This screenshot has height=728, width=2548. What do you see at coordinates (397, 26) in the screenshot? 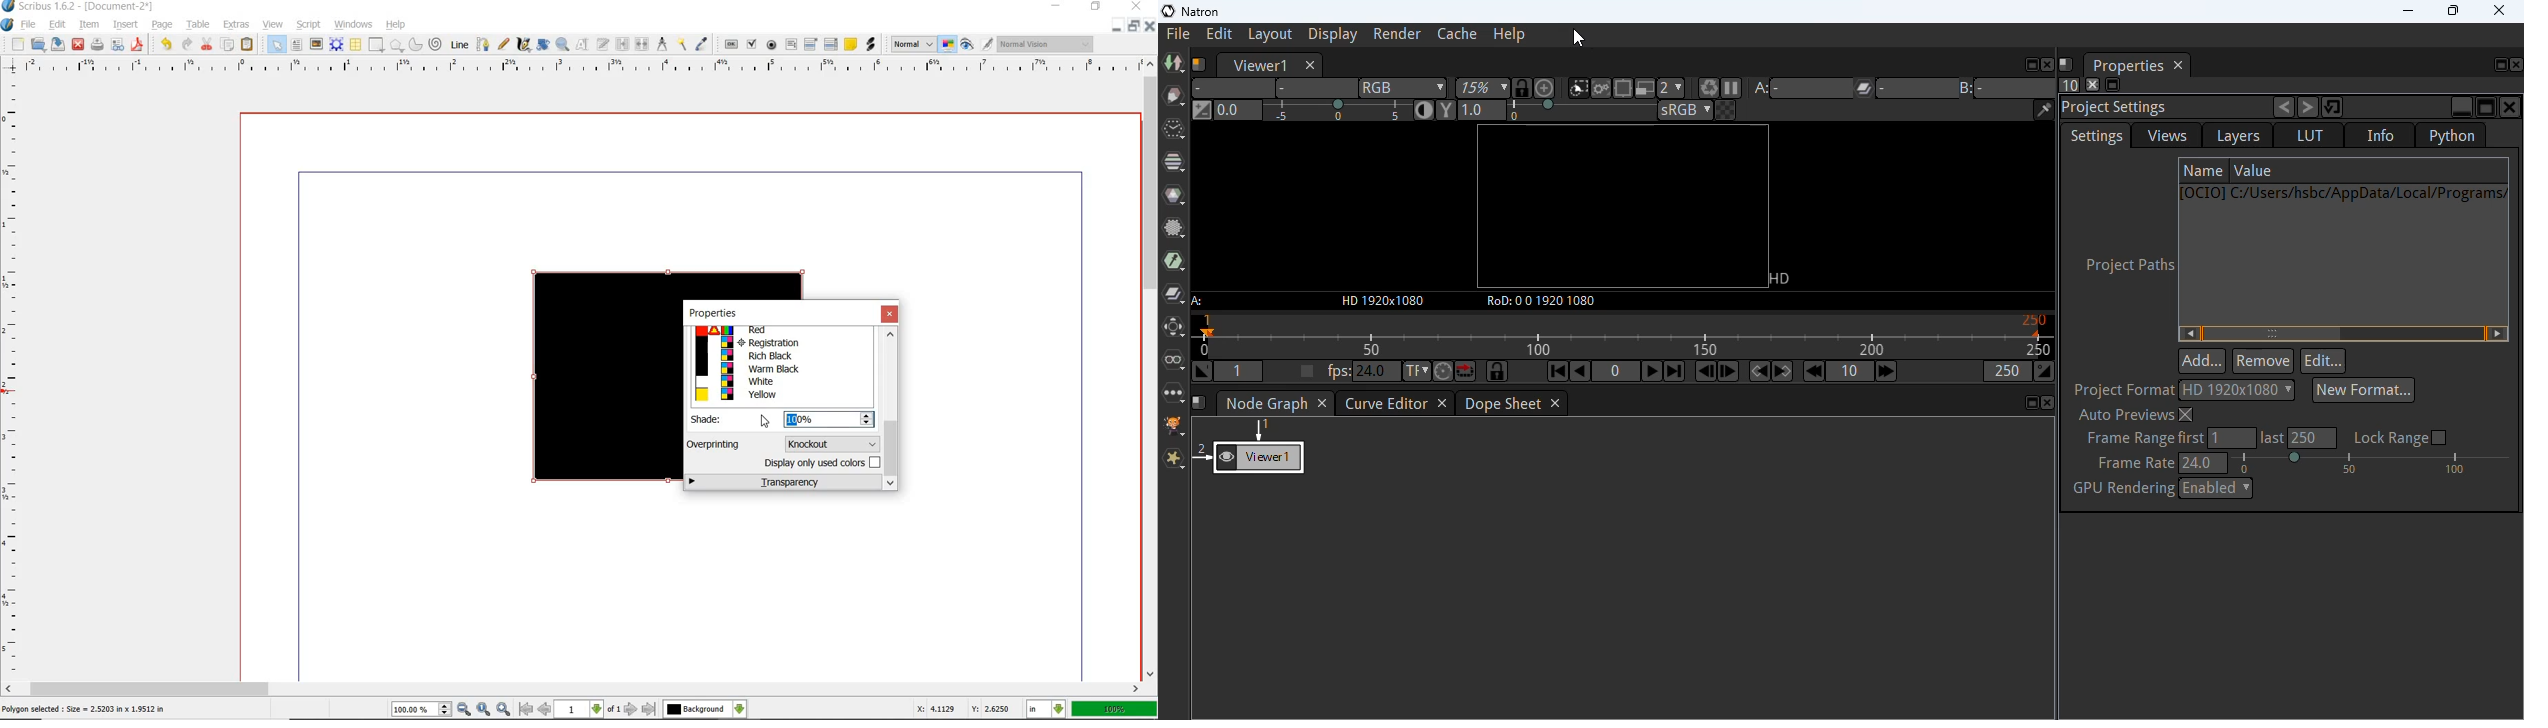
I see `help` at bounding box center [397, 26].